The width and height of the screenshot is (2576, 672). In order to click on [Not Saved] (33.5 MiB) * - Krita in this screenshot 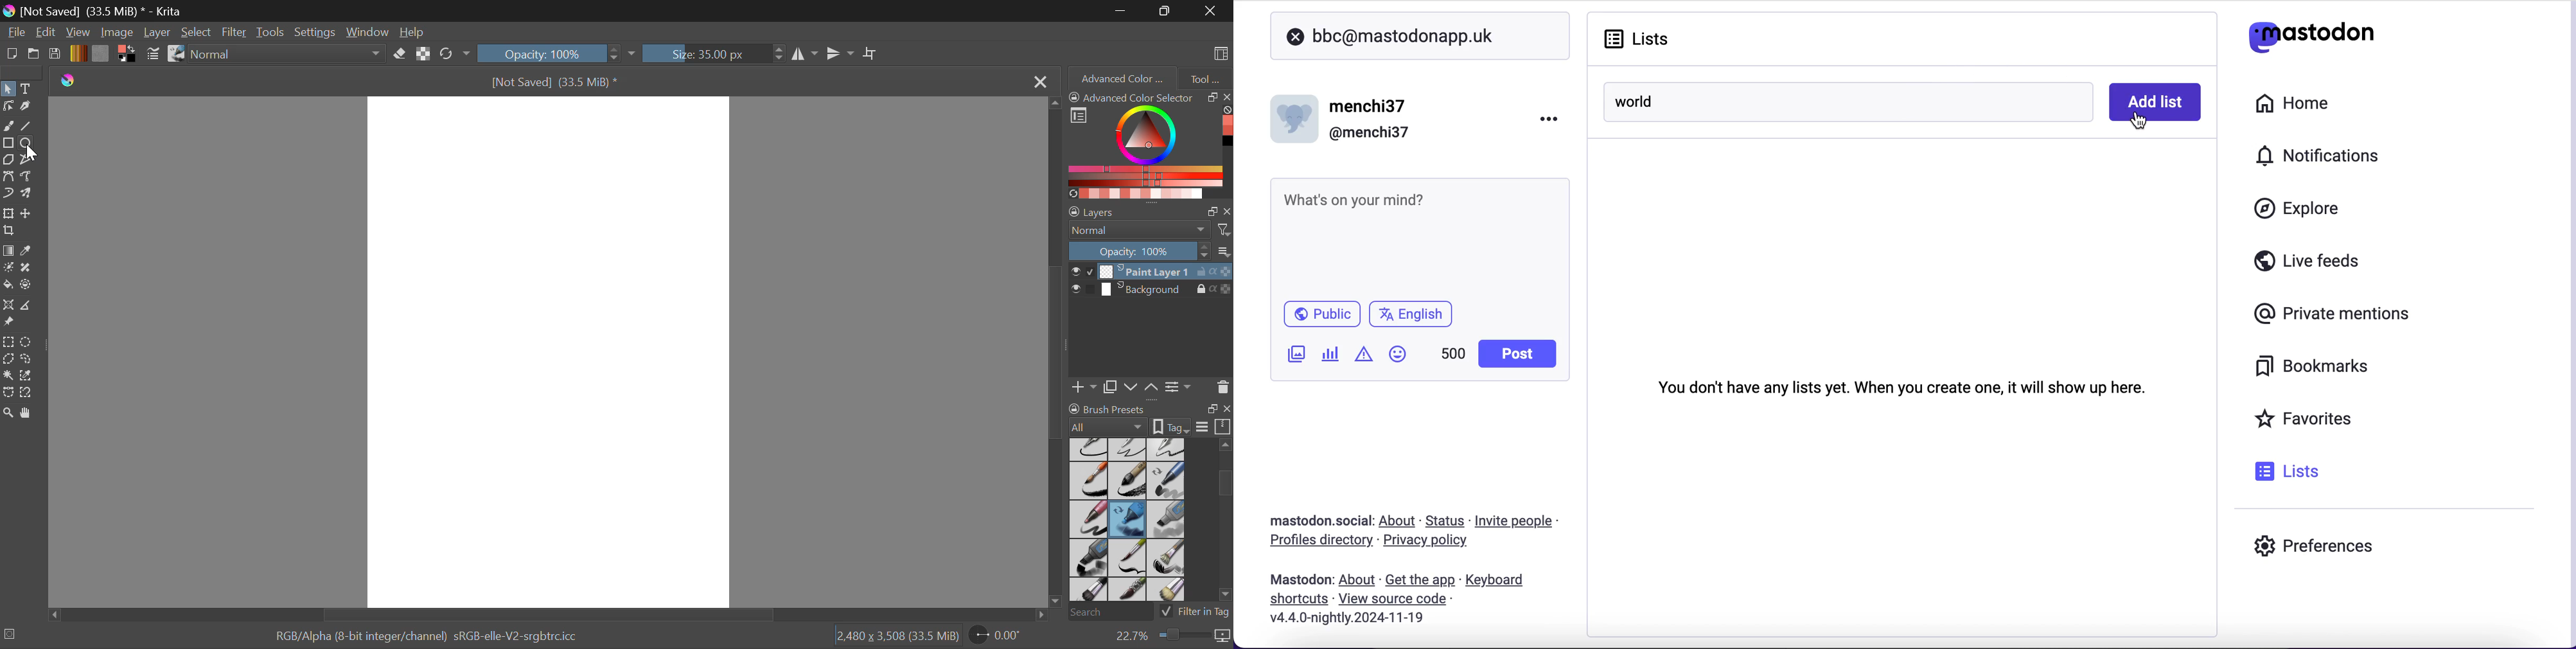, I will do `click(101, 12)`.